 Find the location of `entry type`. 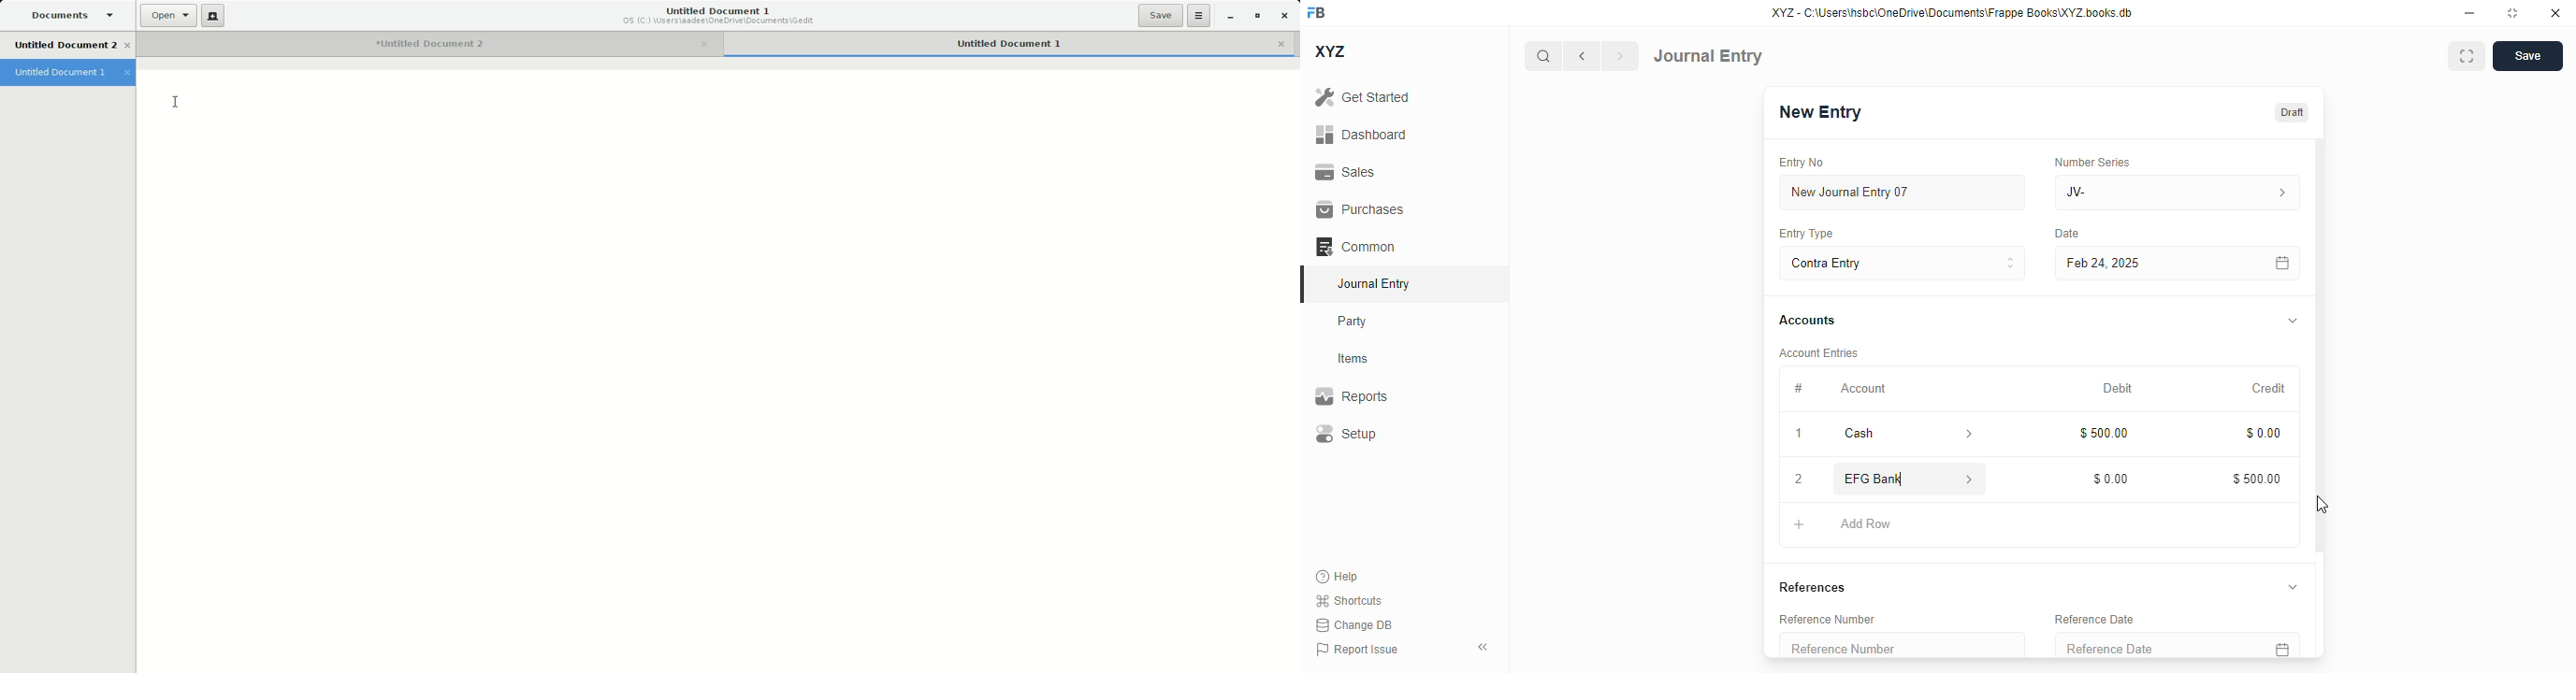

entry type is located at coordinates (1807, 234).